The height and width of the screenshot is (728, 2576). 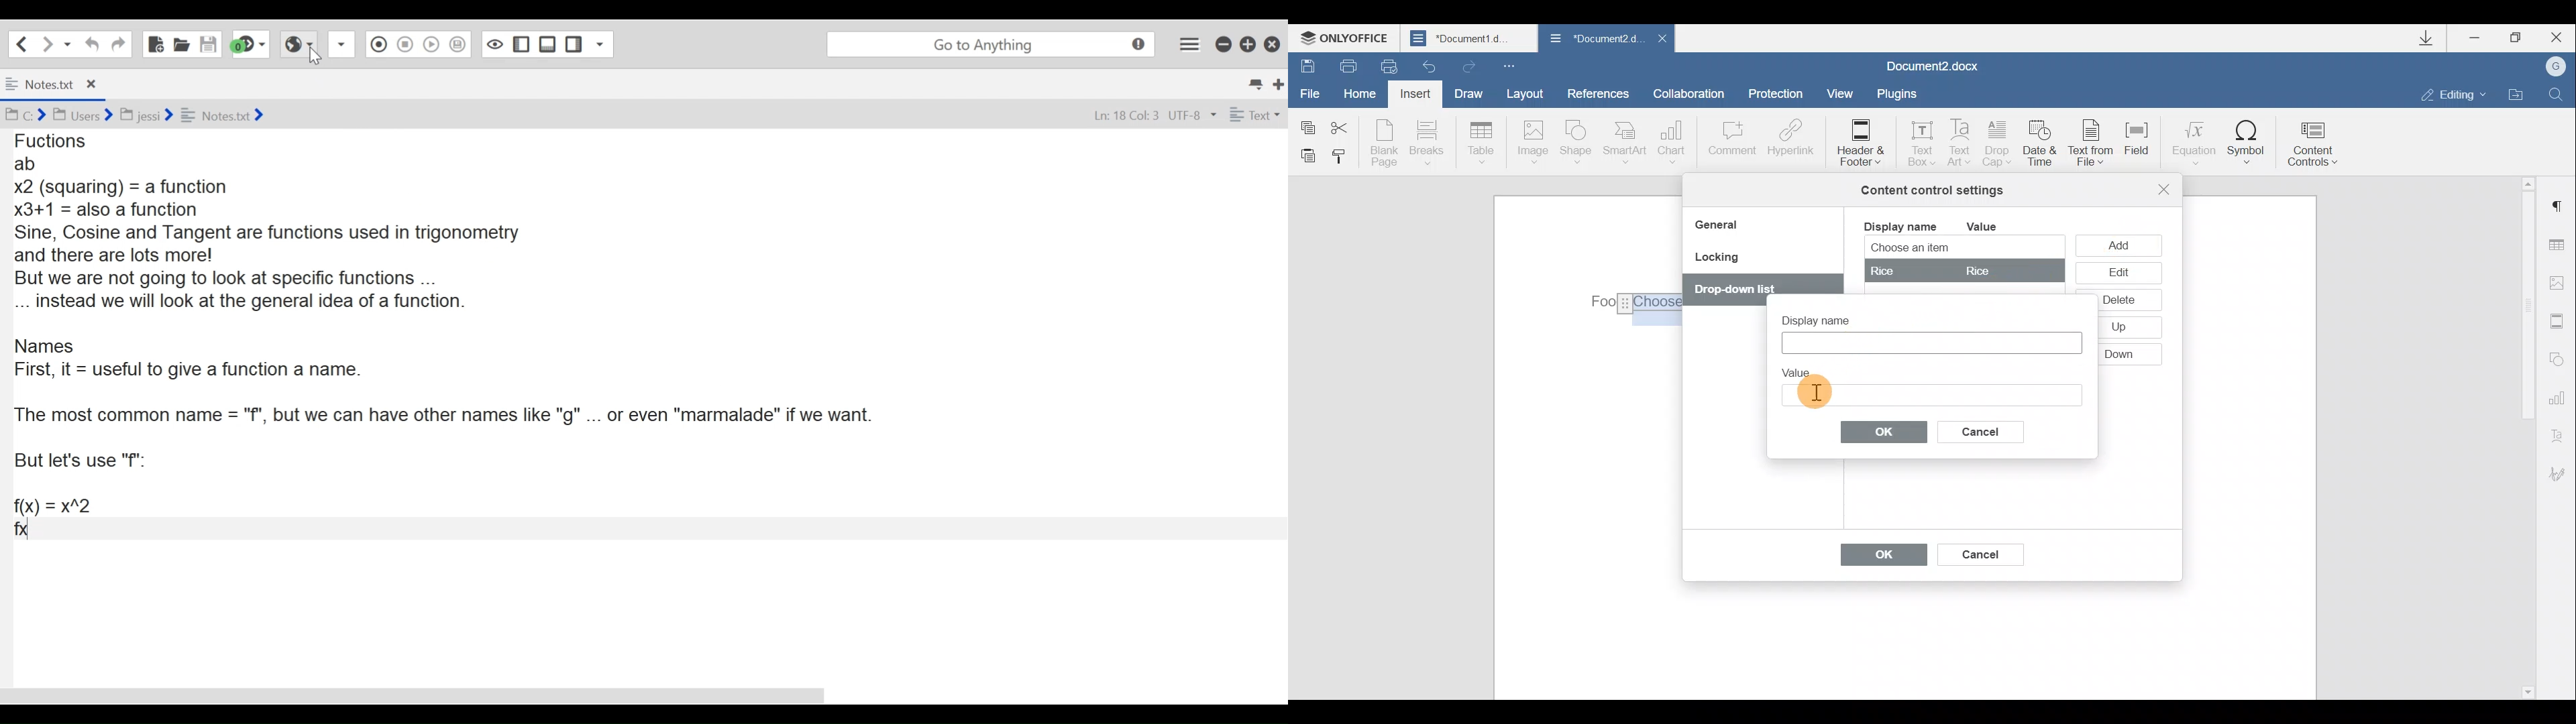 What do you see at coordinates (1992, 227) in the screenshot?
I see `Value` at bounding box center [1992, 227].